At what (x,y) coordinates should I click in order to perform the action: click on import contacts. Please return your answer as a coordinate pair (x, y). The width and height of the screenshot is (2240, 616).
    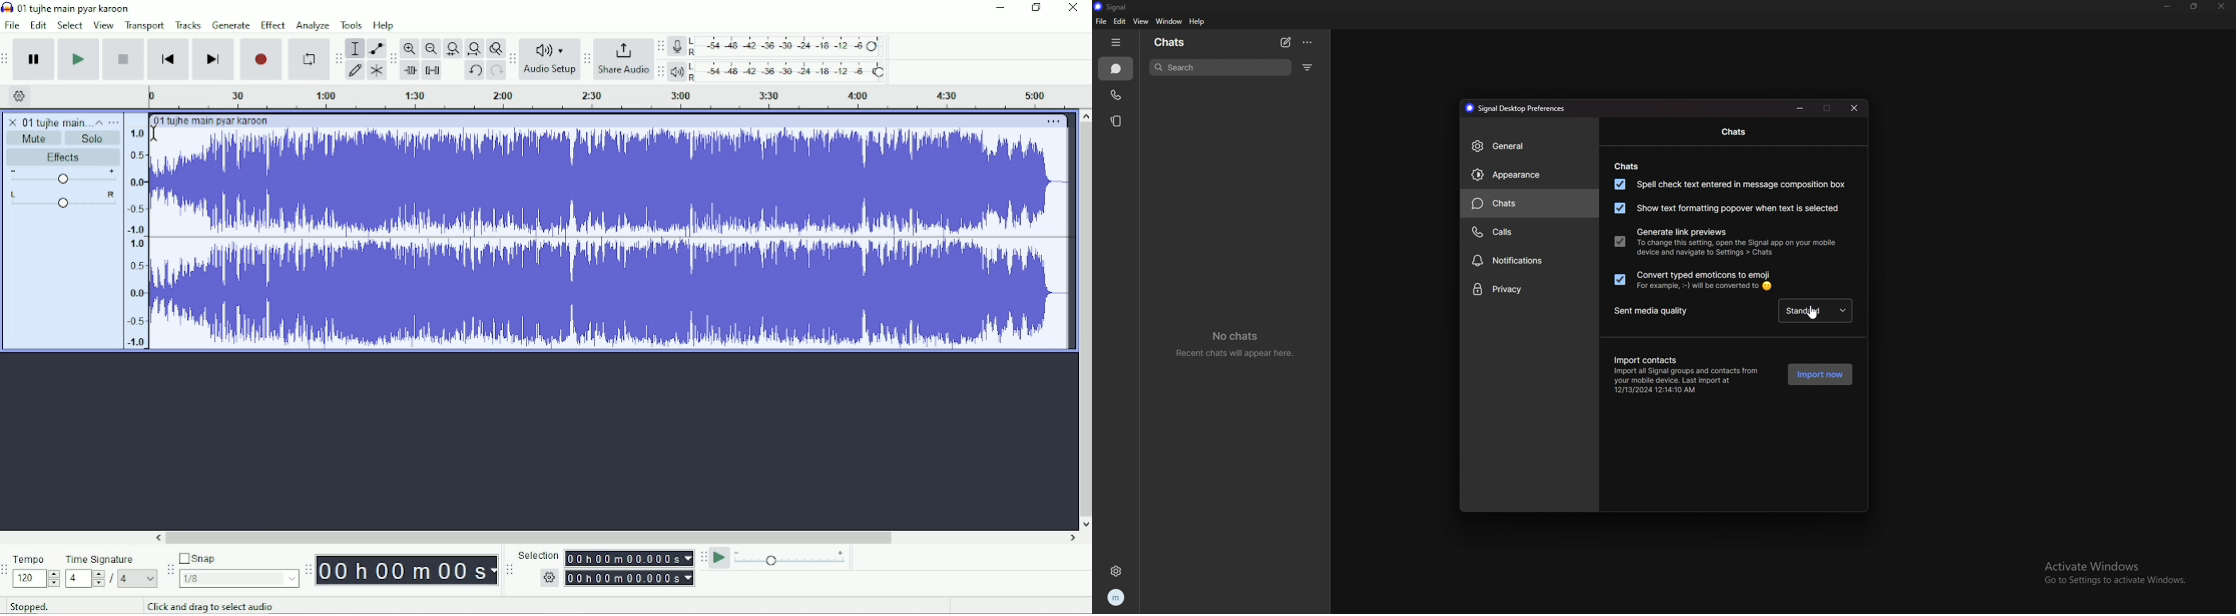
    Looking at the image, I should click on (1645, 358).